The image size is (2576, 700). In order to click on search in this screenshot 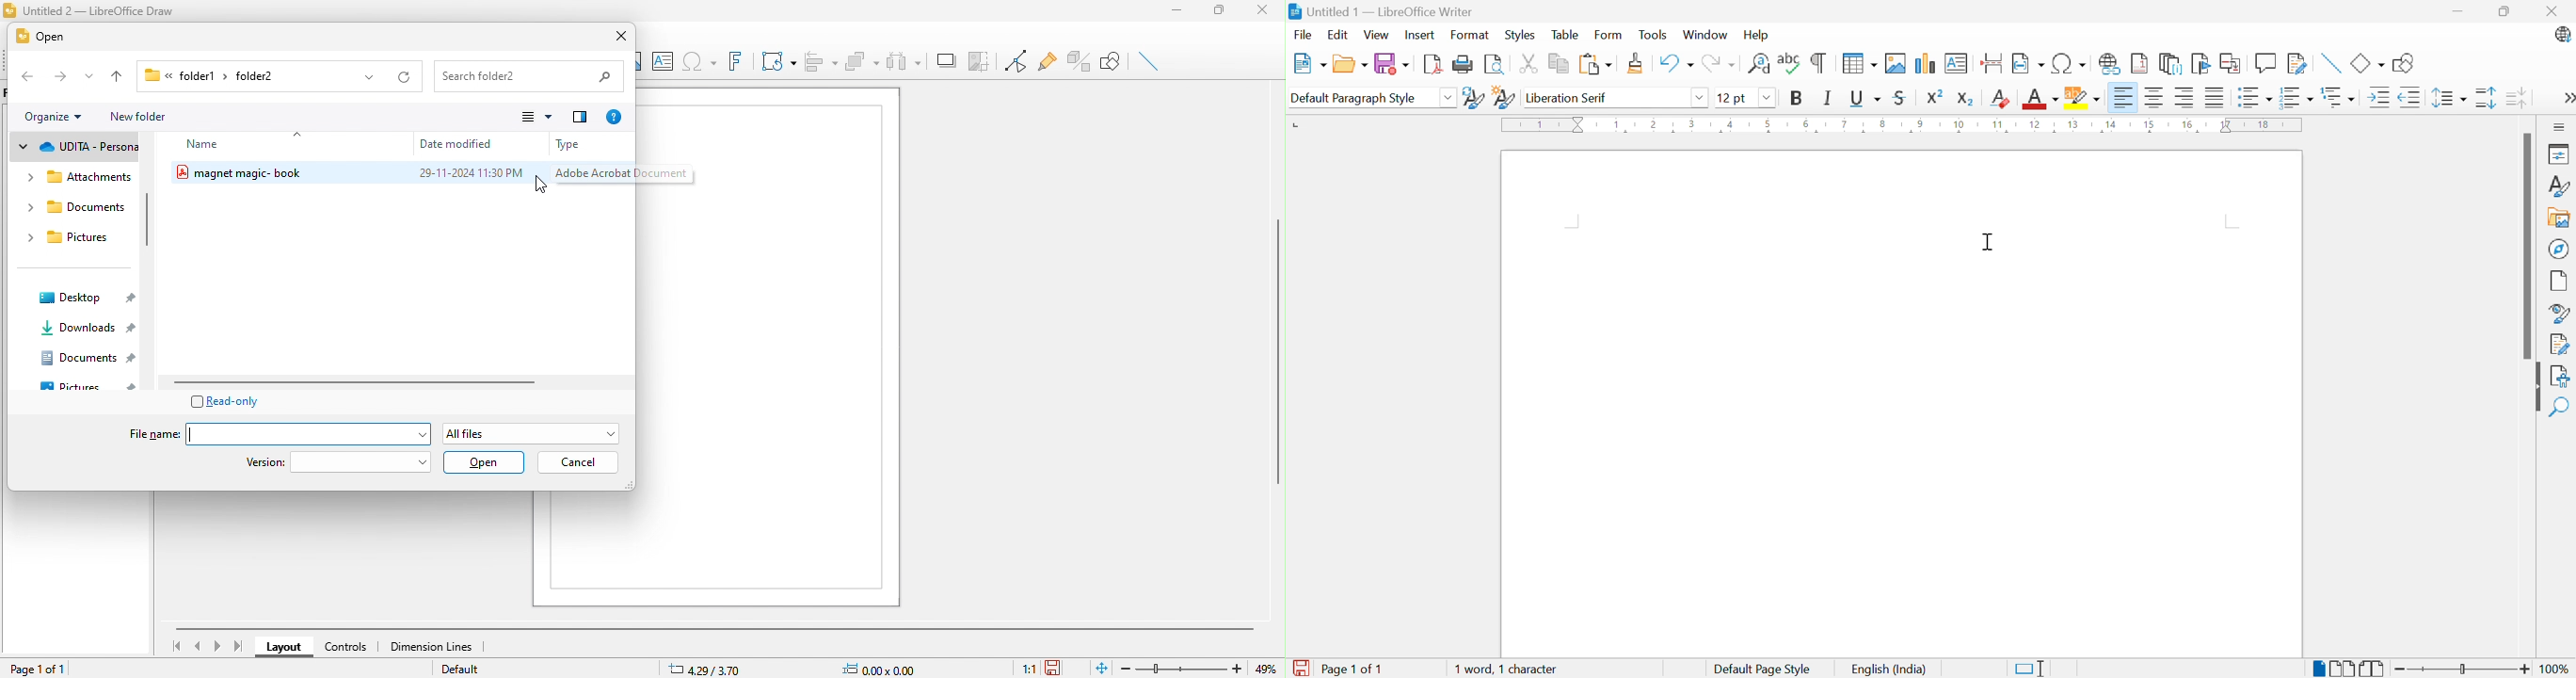, I will do `click(529, 76)`.